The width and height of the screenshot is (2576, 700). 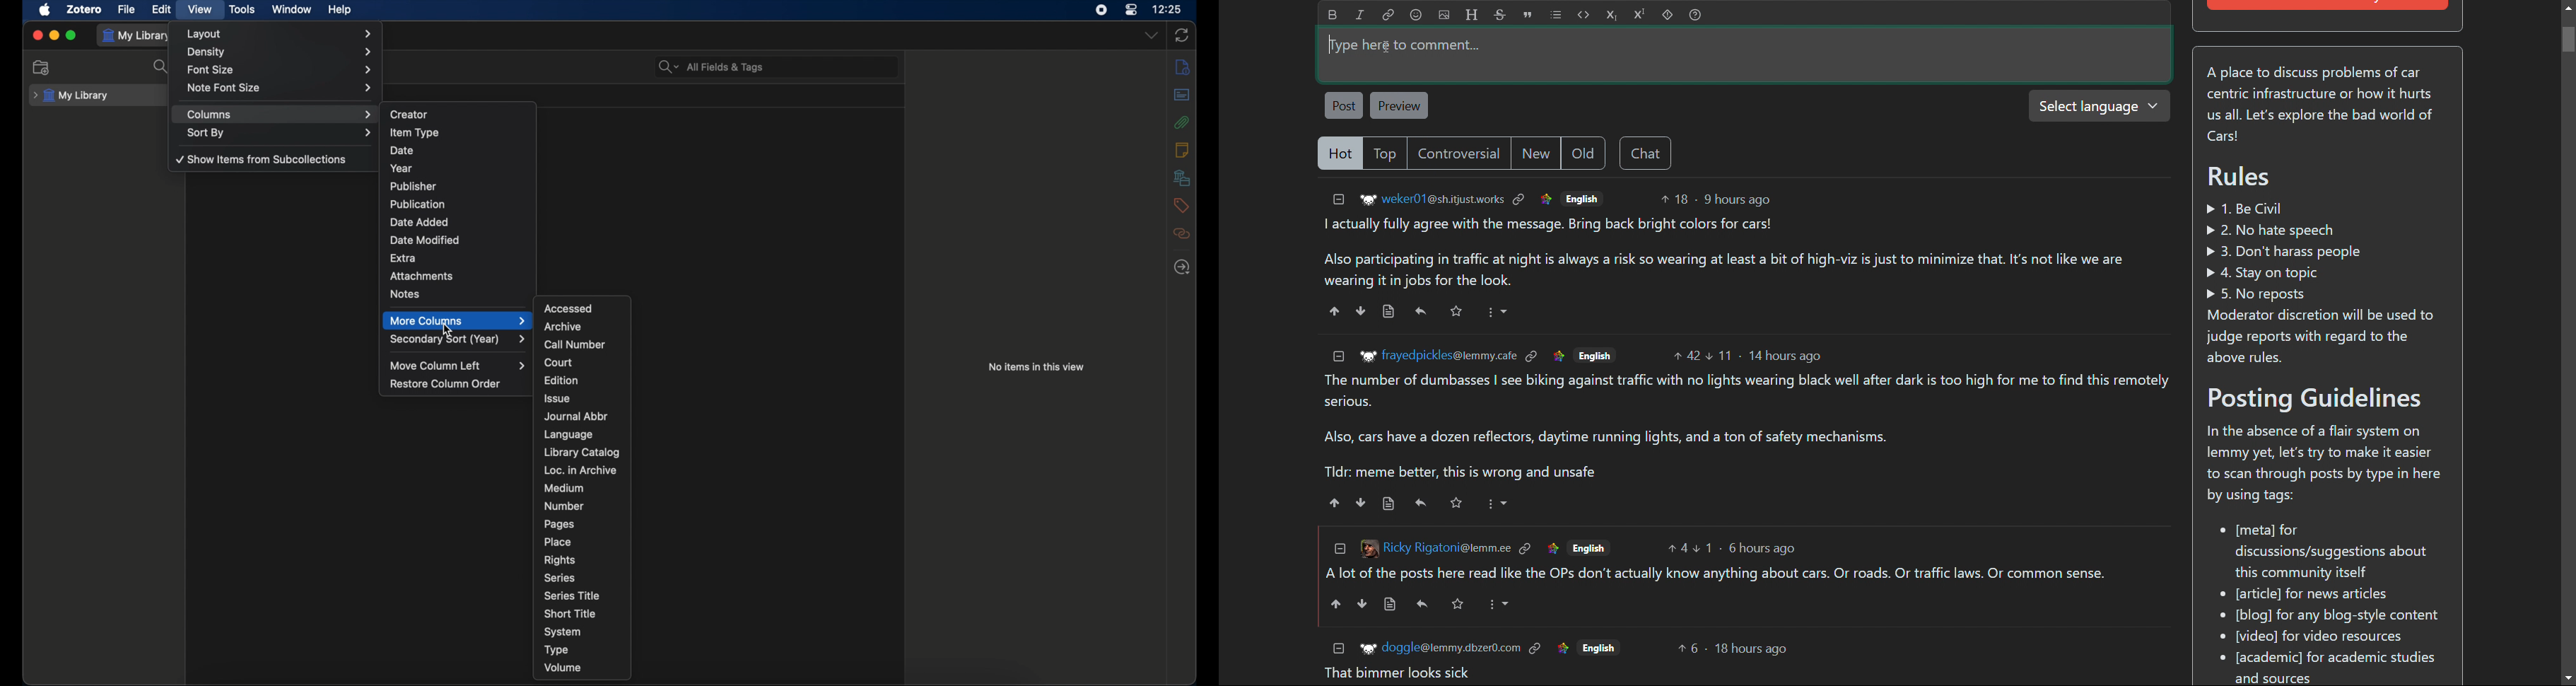 I want to click on maximize, so click(x=72, y=36).